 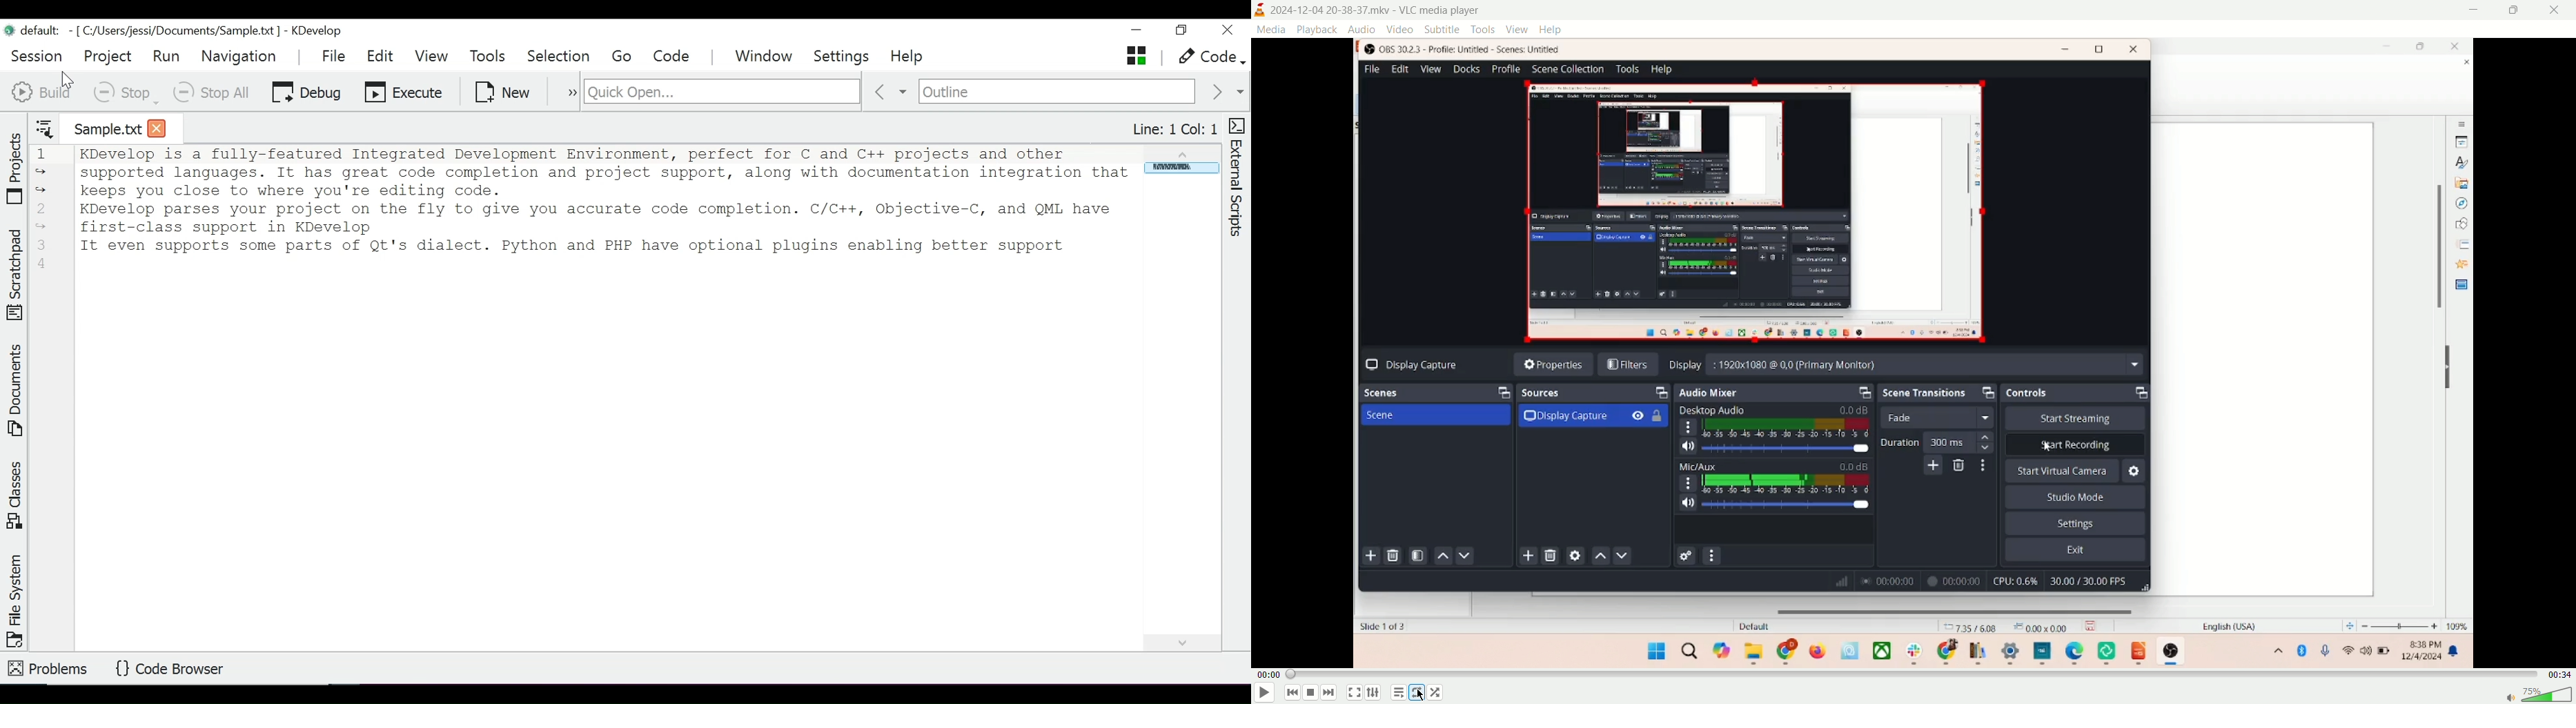 What do you see at coordinates (626, 397) in the screenshot?
I see `Text Entry Pane - KDevelop is a fully-featured Integrated Development Environment, perfect for C and C++ projects and other supported languages. It has great code completion and project support, along with documentation integration that keeps you close to where you're editing code. KDevelop parses your project on the fly to give you accurate code completion. C/C++, Objective-C, and QML have first-class support in KDevelop It even supports some parts of it's dialect. Python and PHP have optional plugins enabling better support` at bounding box center [626, 397].